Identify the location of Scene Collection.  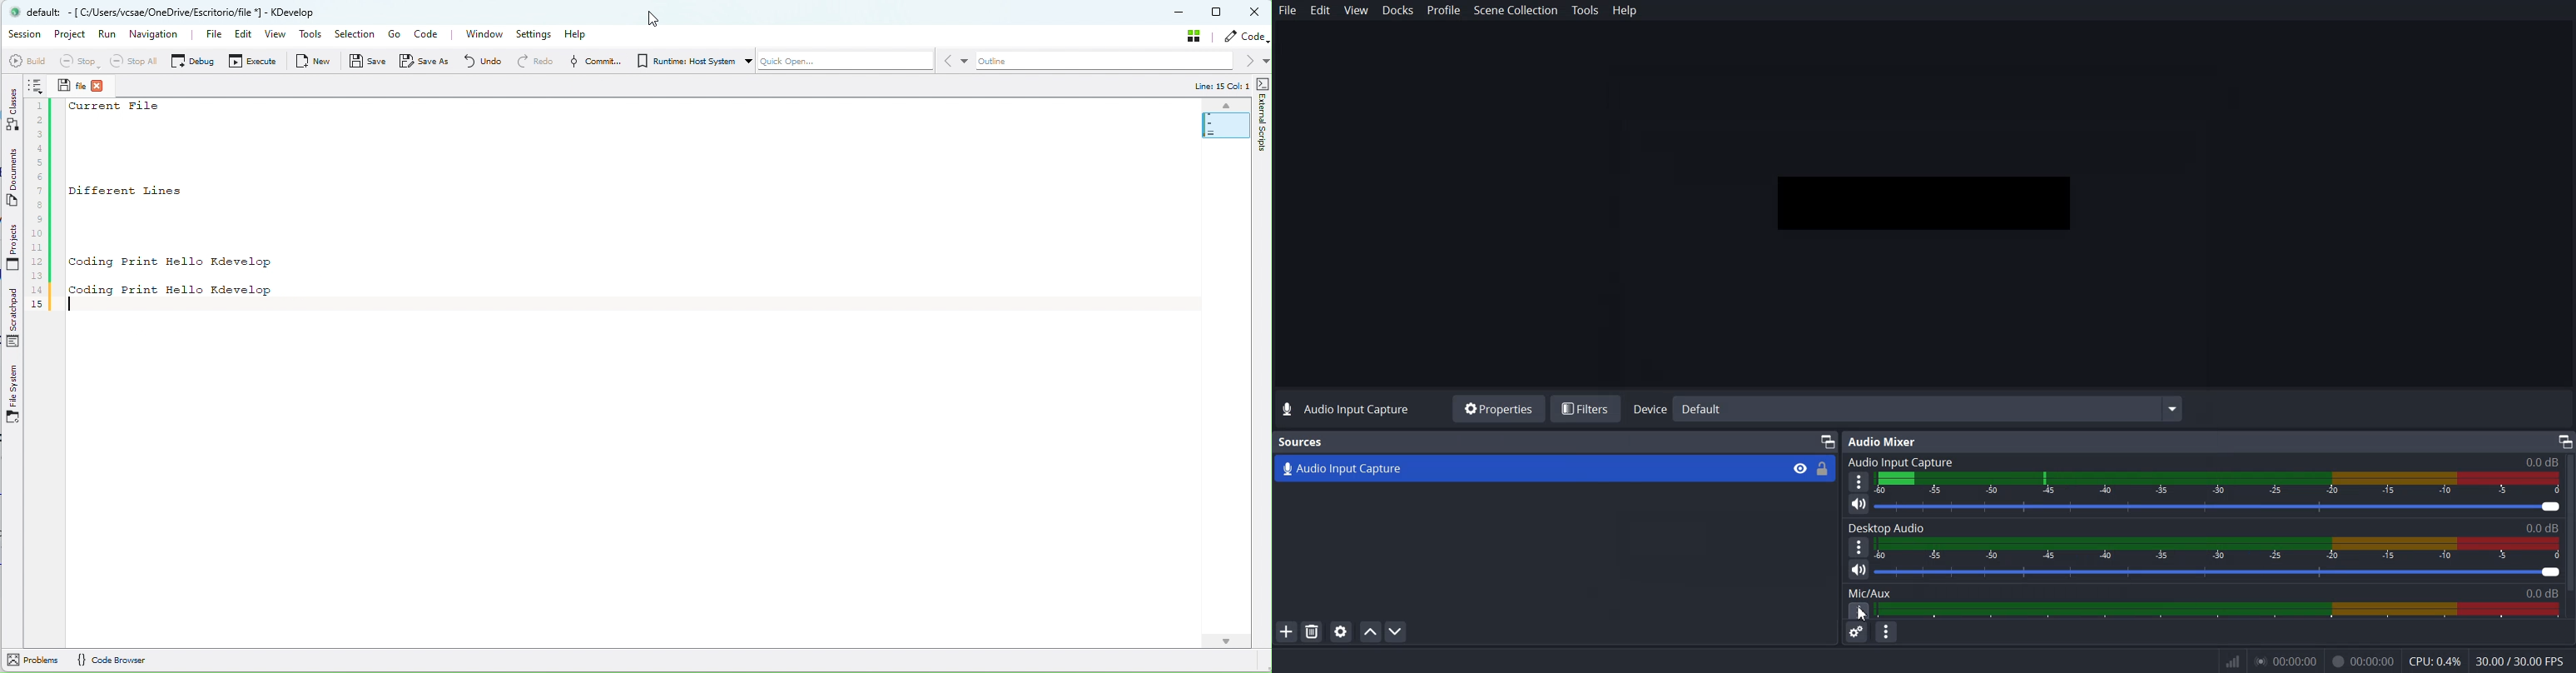
(1516, 12).